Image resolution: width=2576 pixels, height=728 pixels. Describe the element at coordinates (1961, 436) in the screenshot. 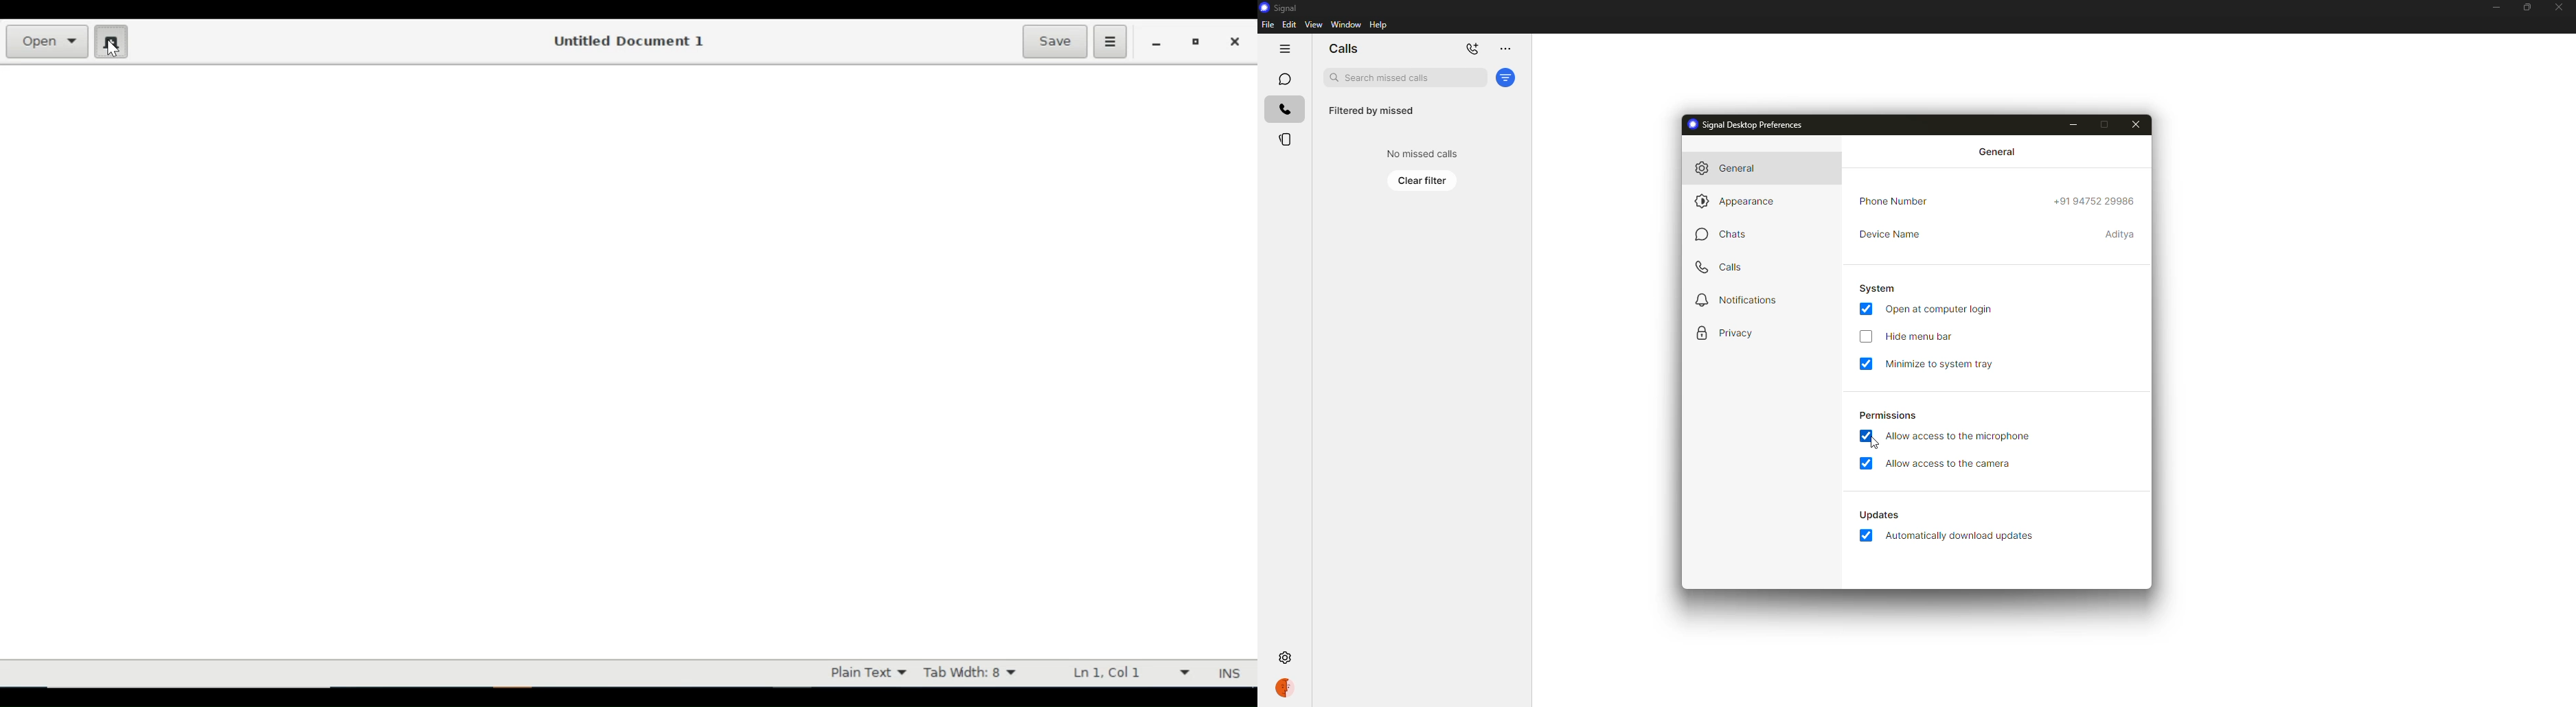

I see `allow access to microphone` at that location.